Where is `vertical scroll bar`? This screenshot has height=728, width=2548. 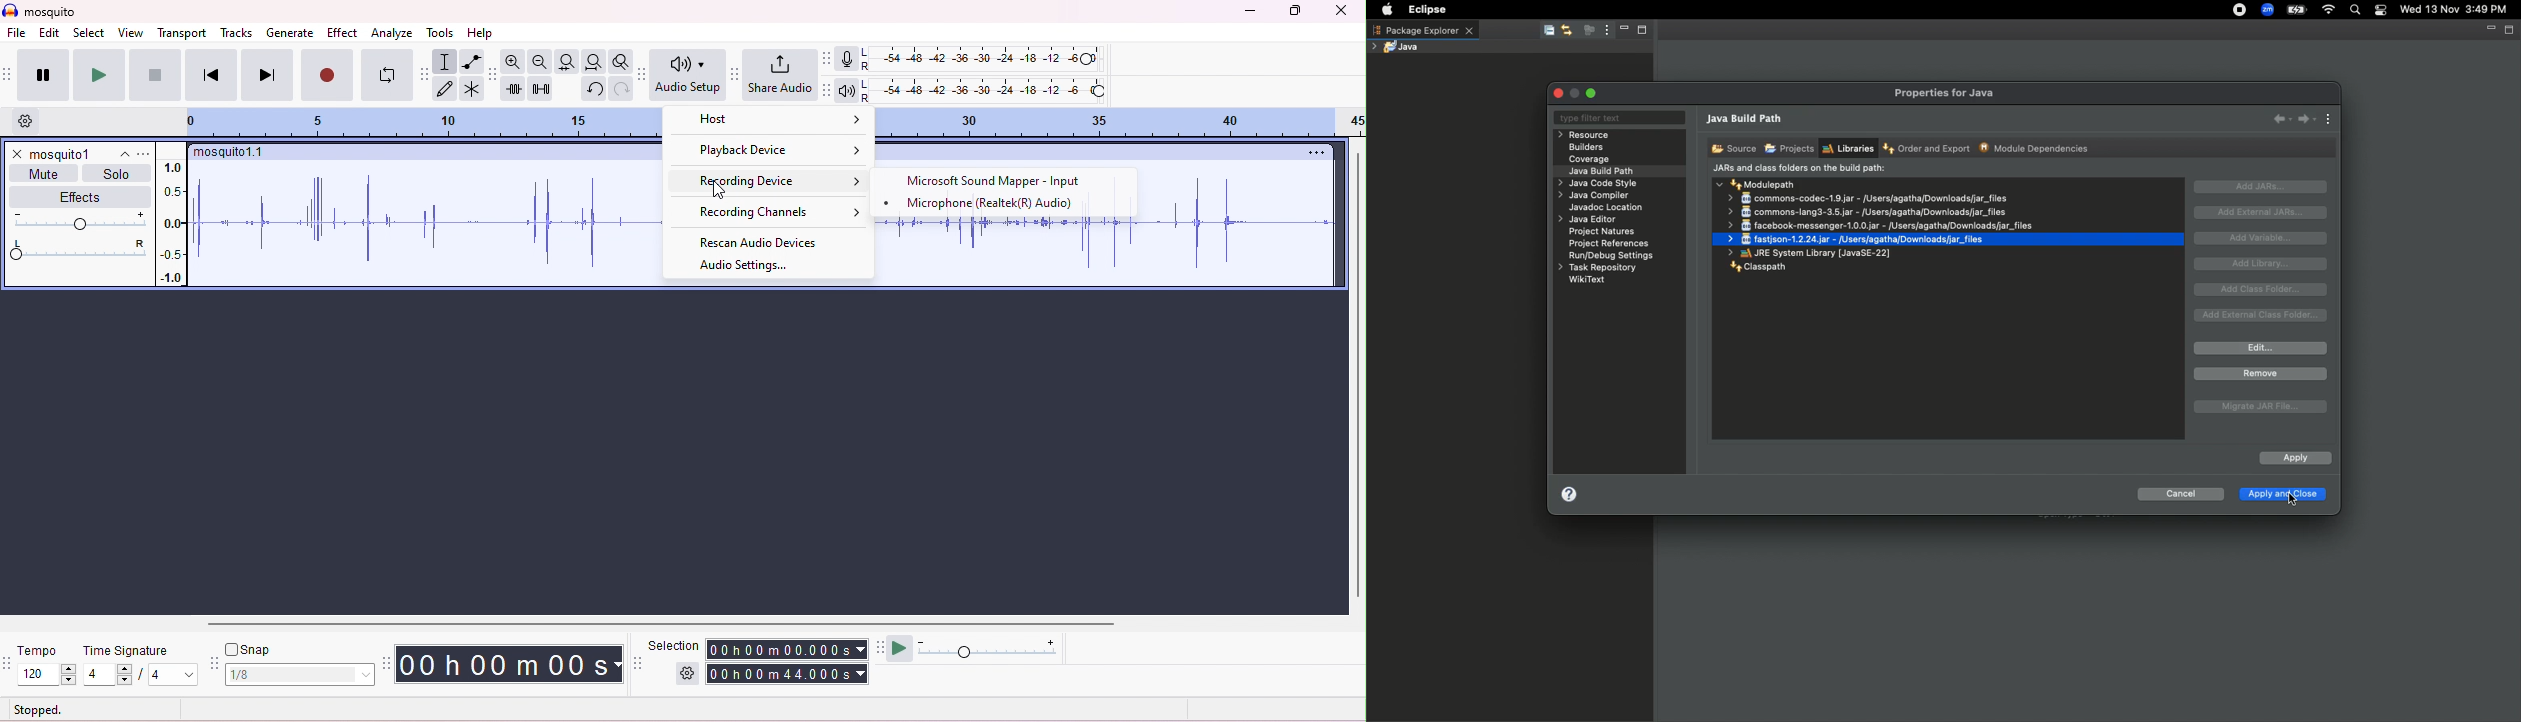
vertical scroll bar is located at coordinates (1357, 373).